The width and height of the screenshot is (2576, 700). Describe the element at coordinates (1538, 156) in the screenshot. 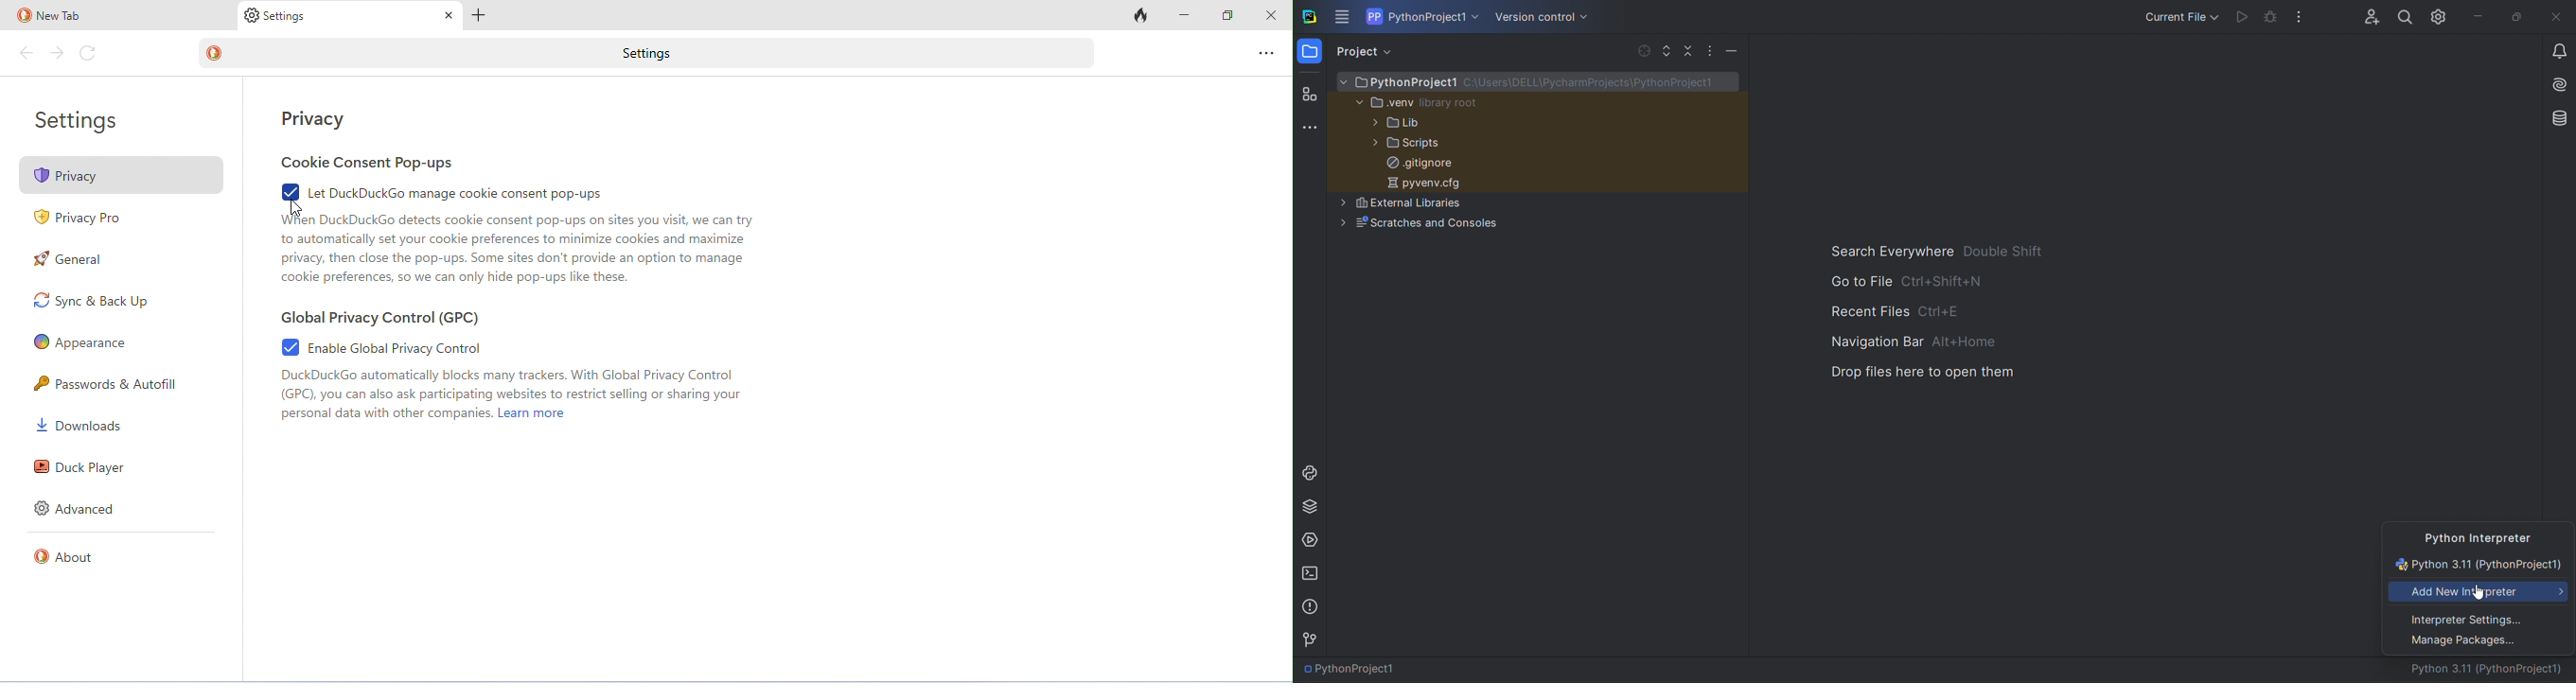

I see `file tree` at that location.